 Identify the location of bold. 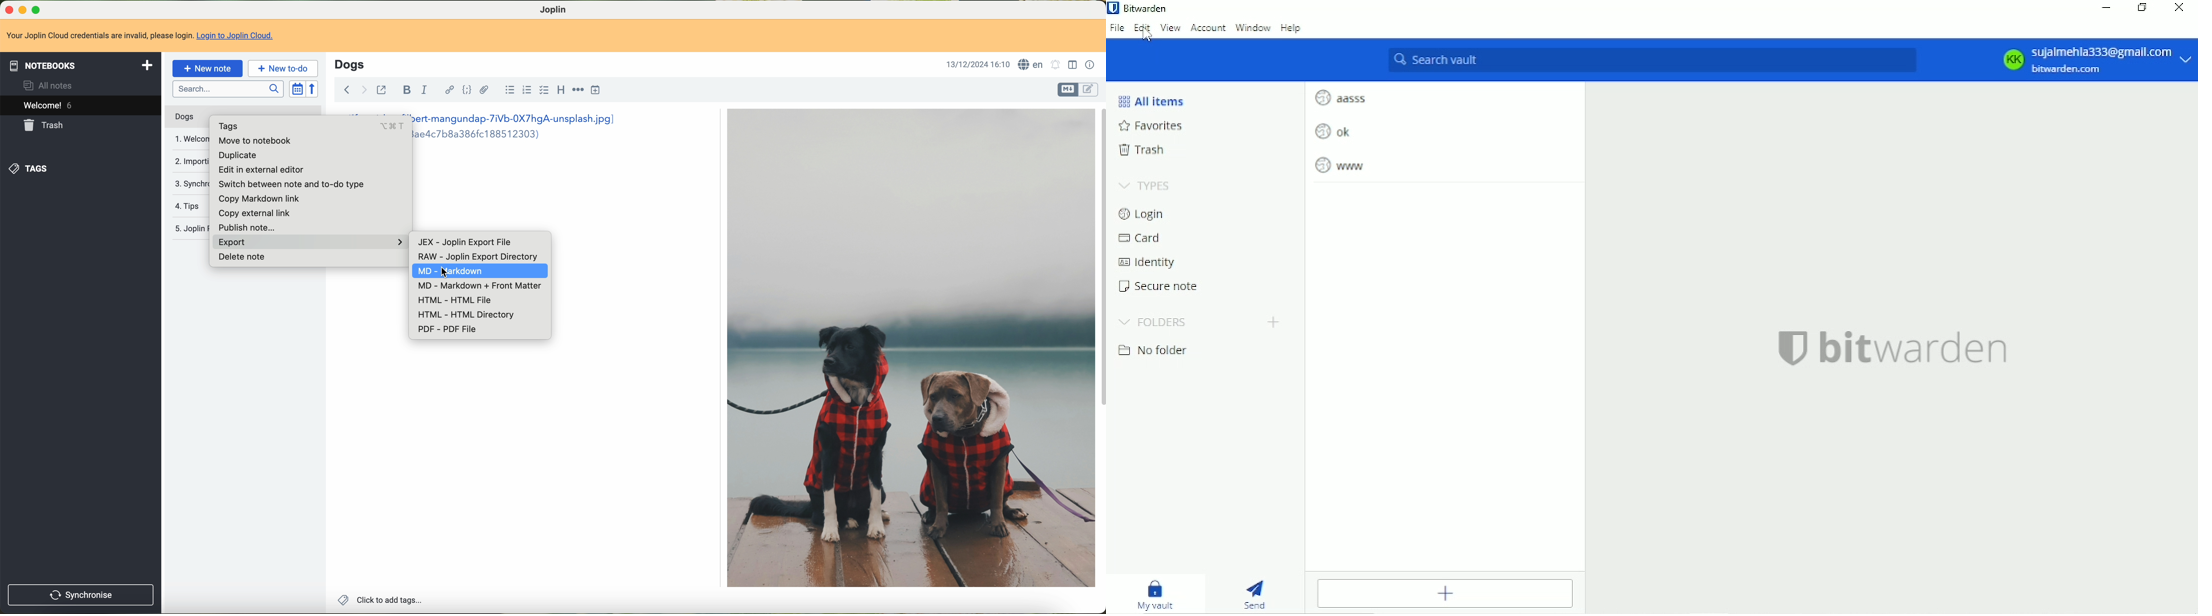
(406, 91).